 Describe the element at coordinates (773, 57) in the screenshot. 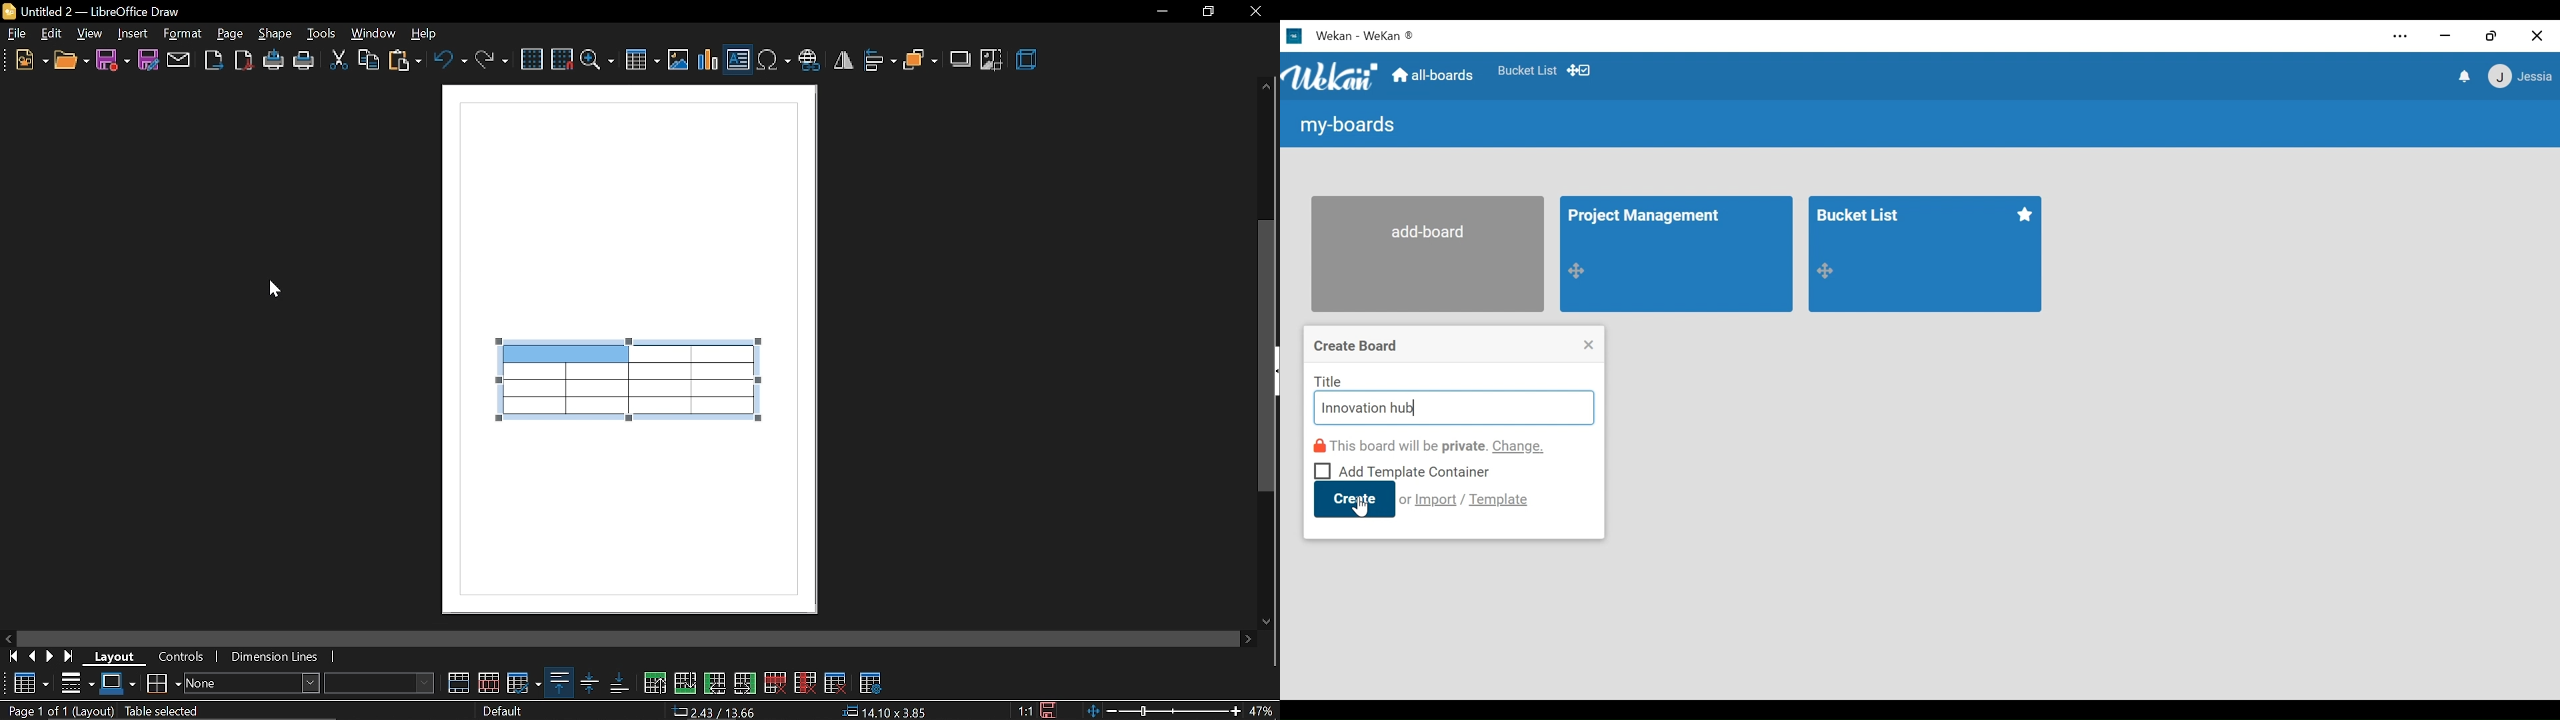

I see `insert symbol` at that location.